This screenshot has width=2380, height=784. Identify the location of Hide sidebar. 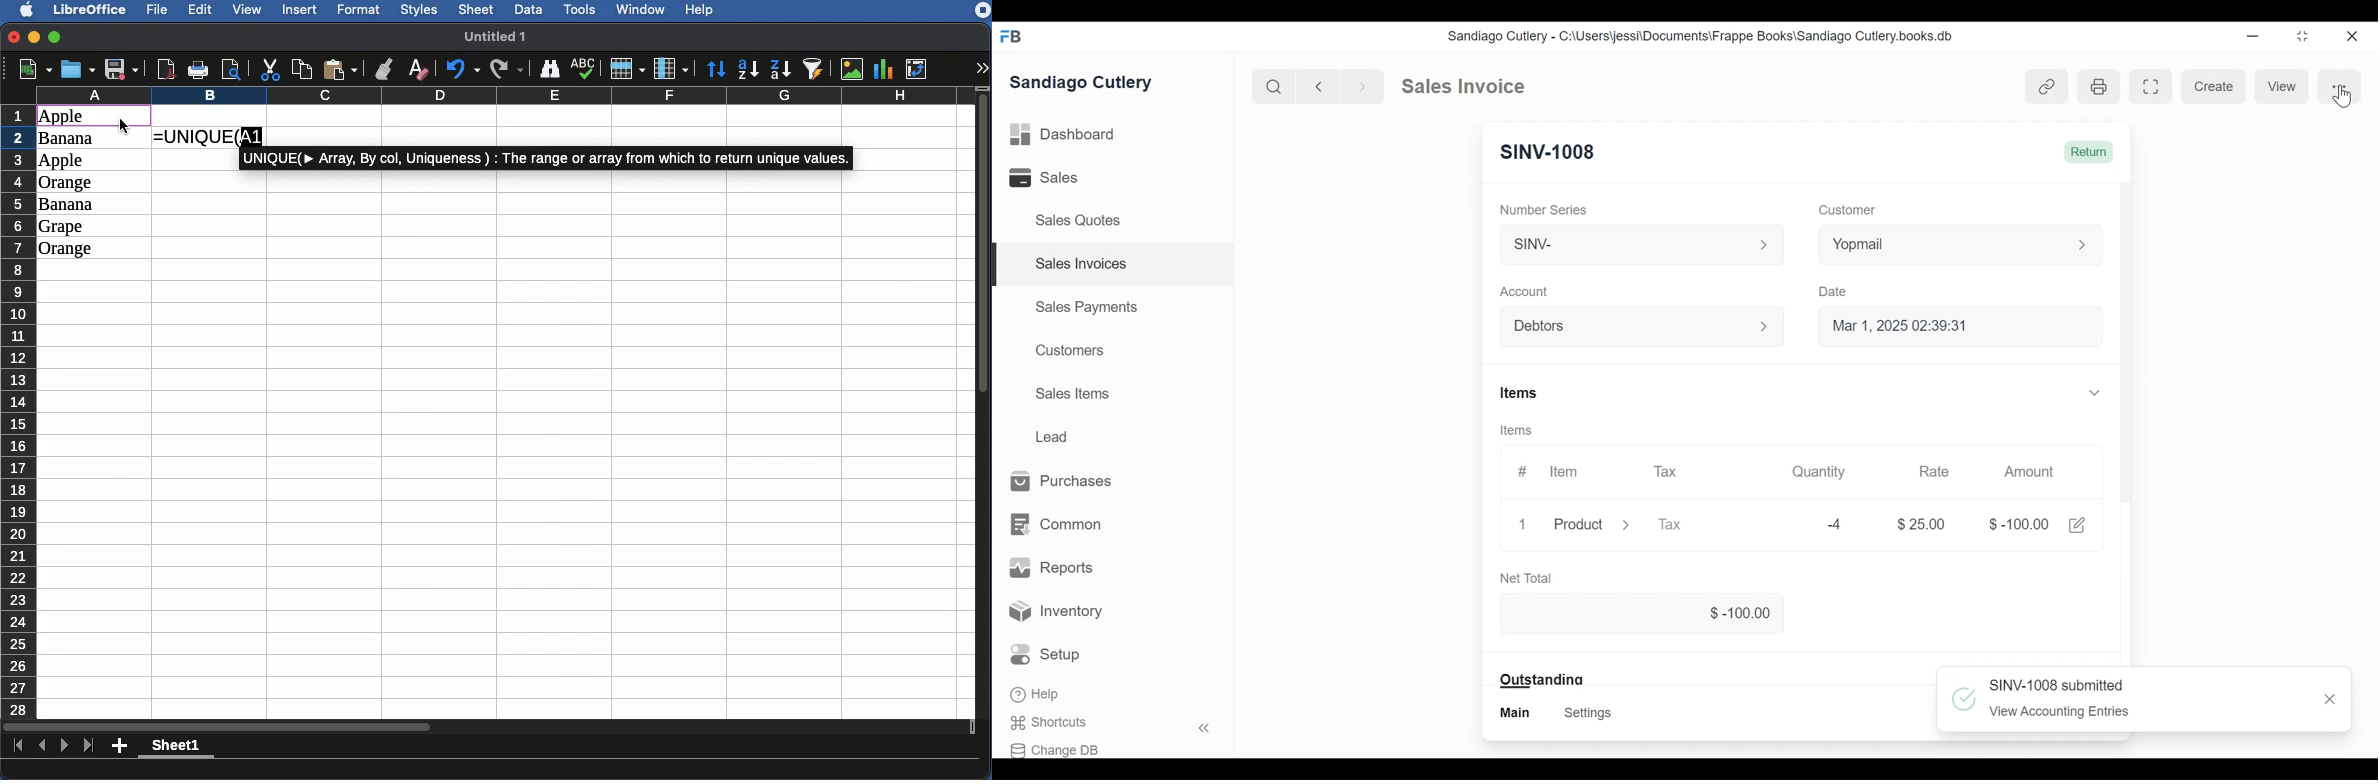
(1205, 728).